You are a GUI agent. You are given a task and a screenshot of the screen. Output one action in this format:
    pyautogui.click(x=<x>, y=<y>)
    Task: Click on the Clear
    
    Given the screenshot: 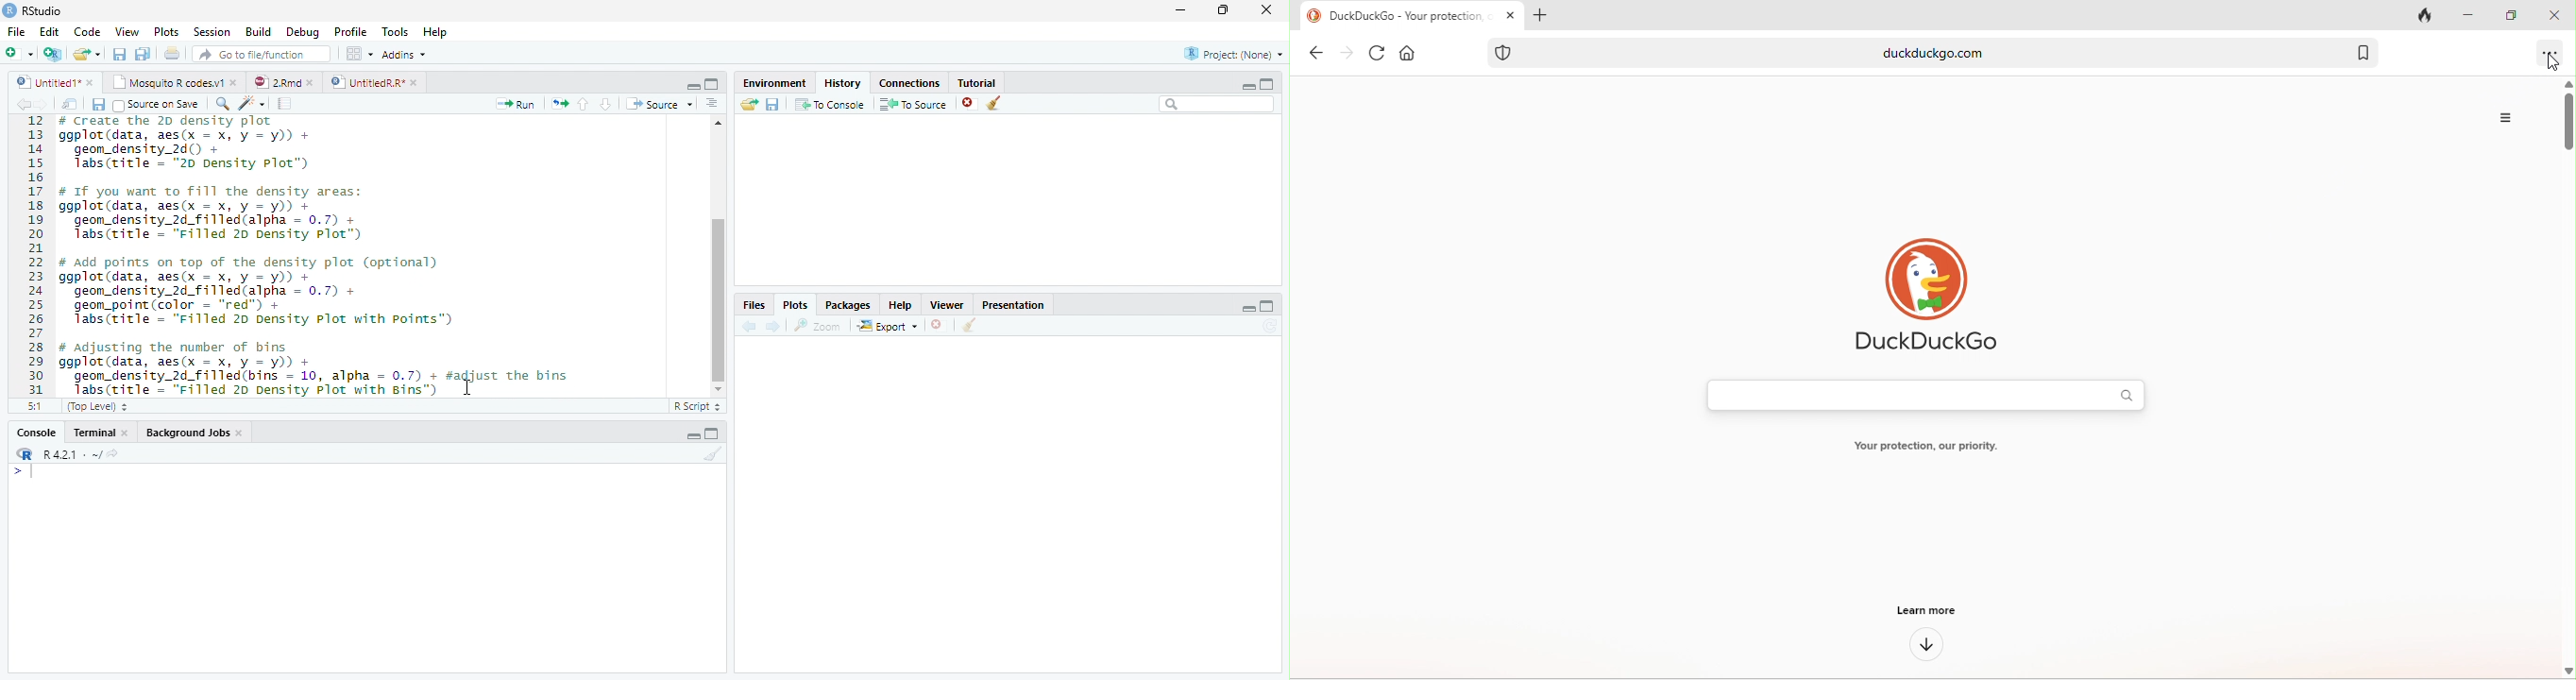 What is the action you would take?
    pyautogui.click(x=714, y=453)
    